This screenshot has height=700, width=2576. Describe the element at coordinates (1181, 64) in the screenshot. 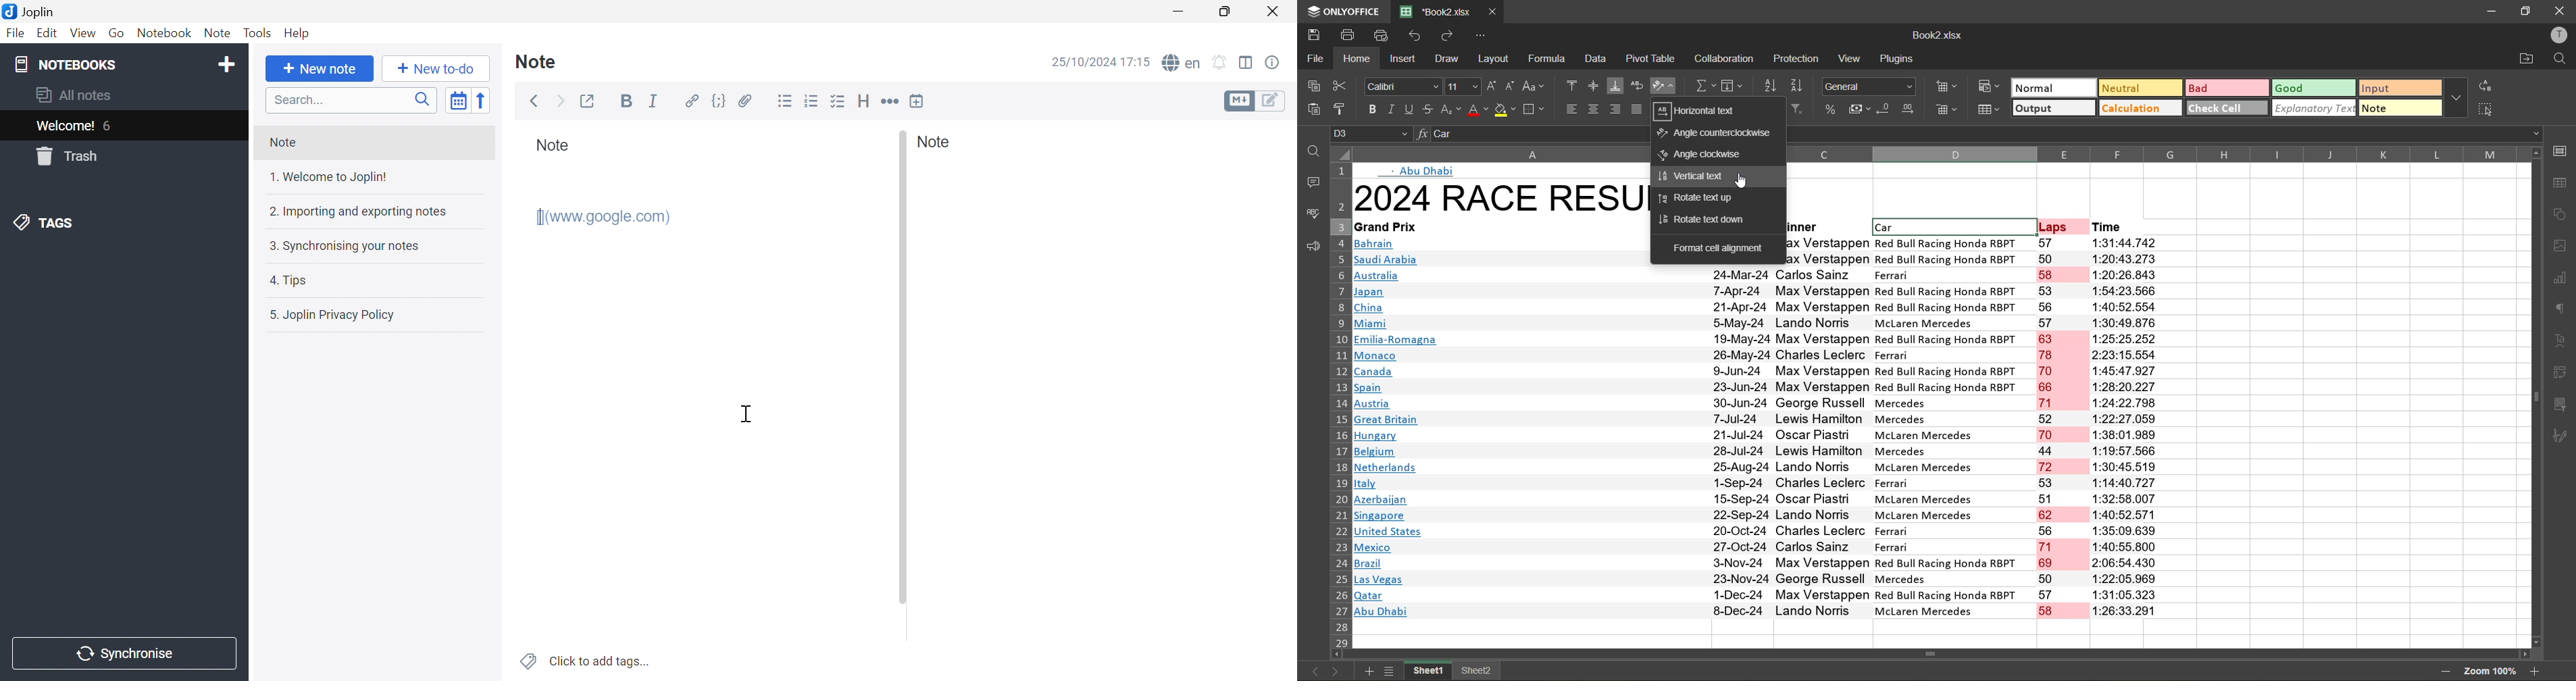

I see `Spell checker` at that location.